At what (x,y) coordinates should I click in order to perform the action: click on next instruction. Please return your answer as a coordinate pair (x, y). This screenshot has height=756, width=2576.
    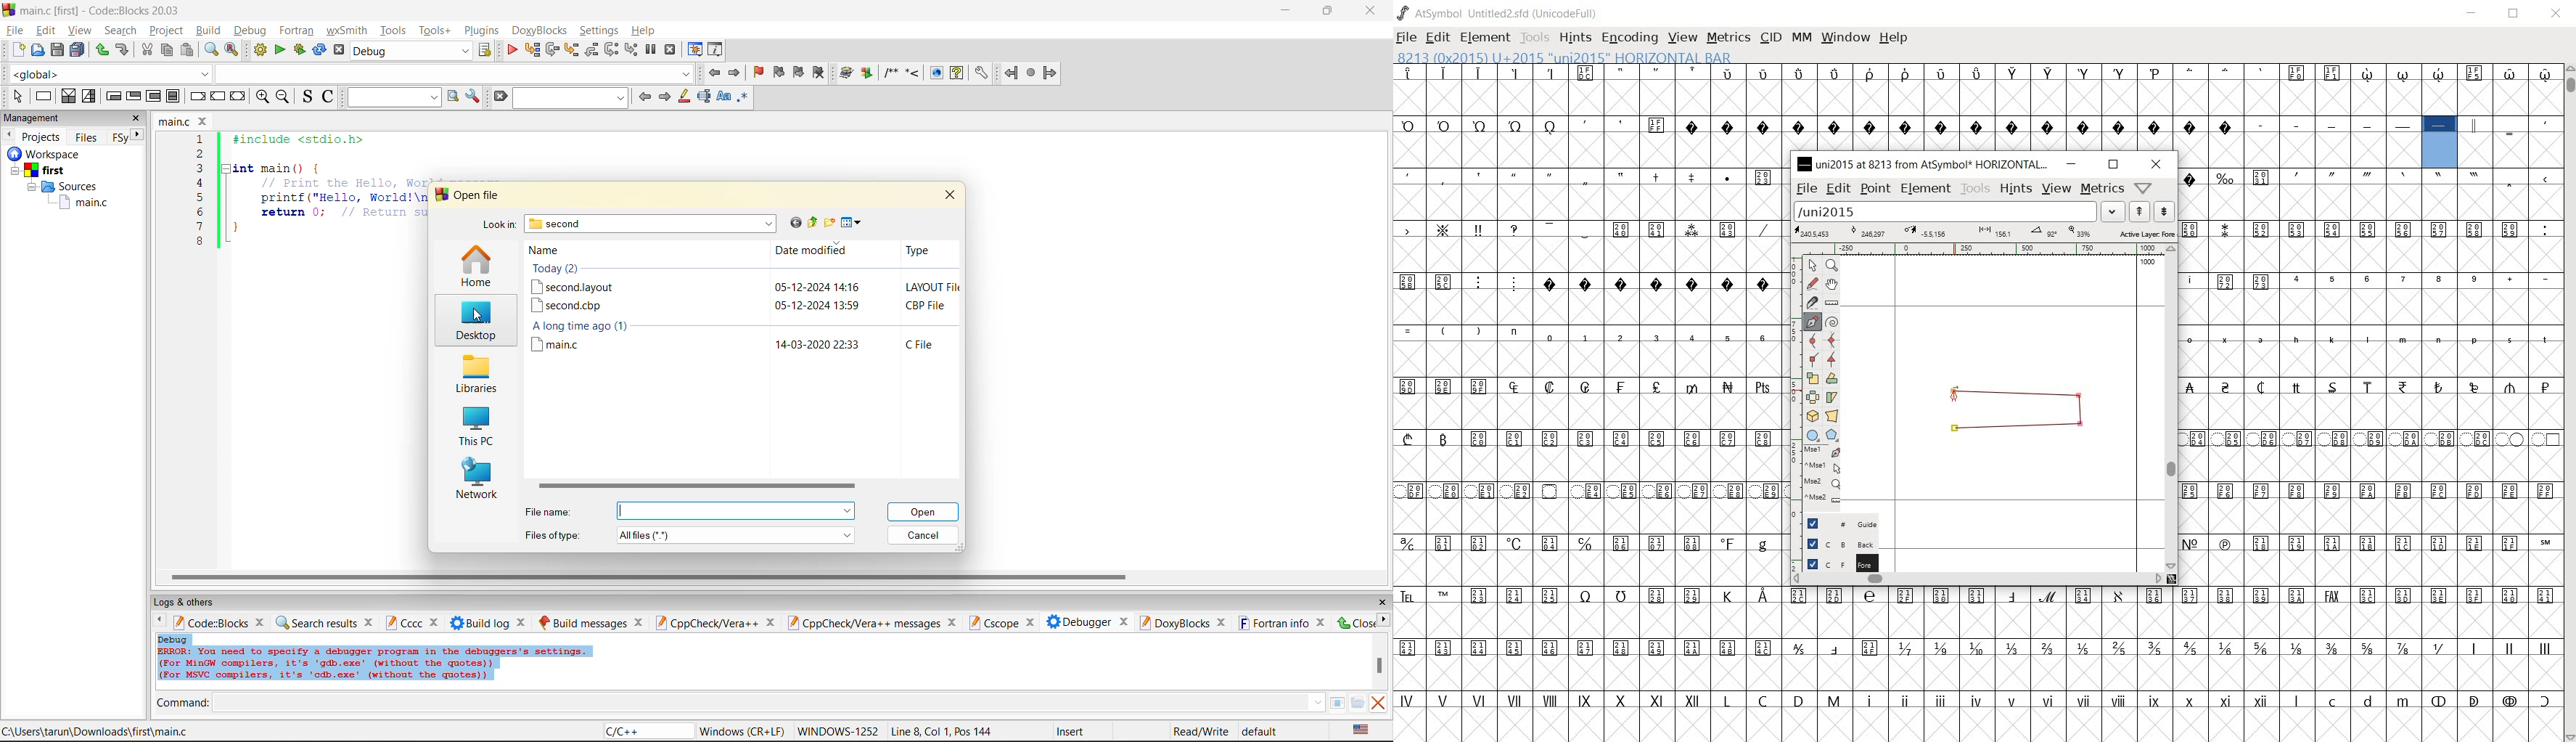
    Looking at the image, I should click on (611, 49).